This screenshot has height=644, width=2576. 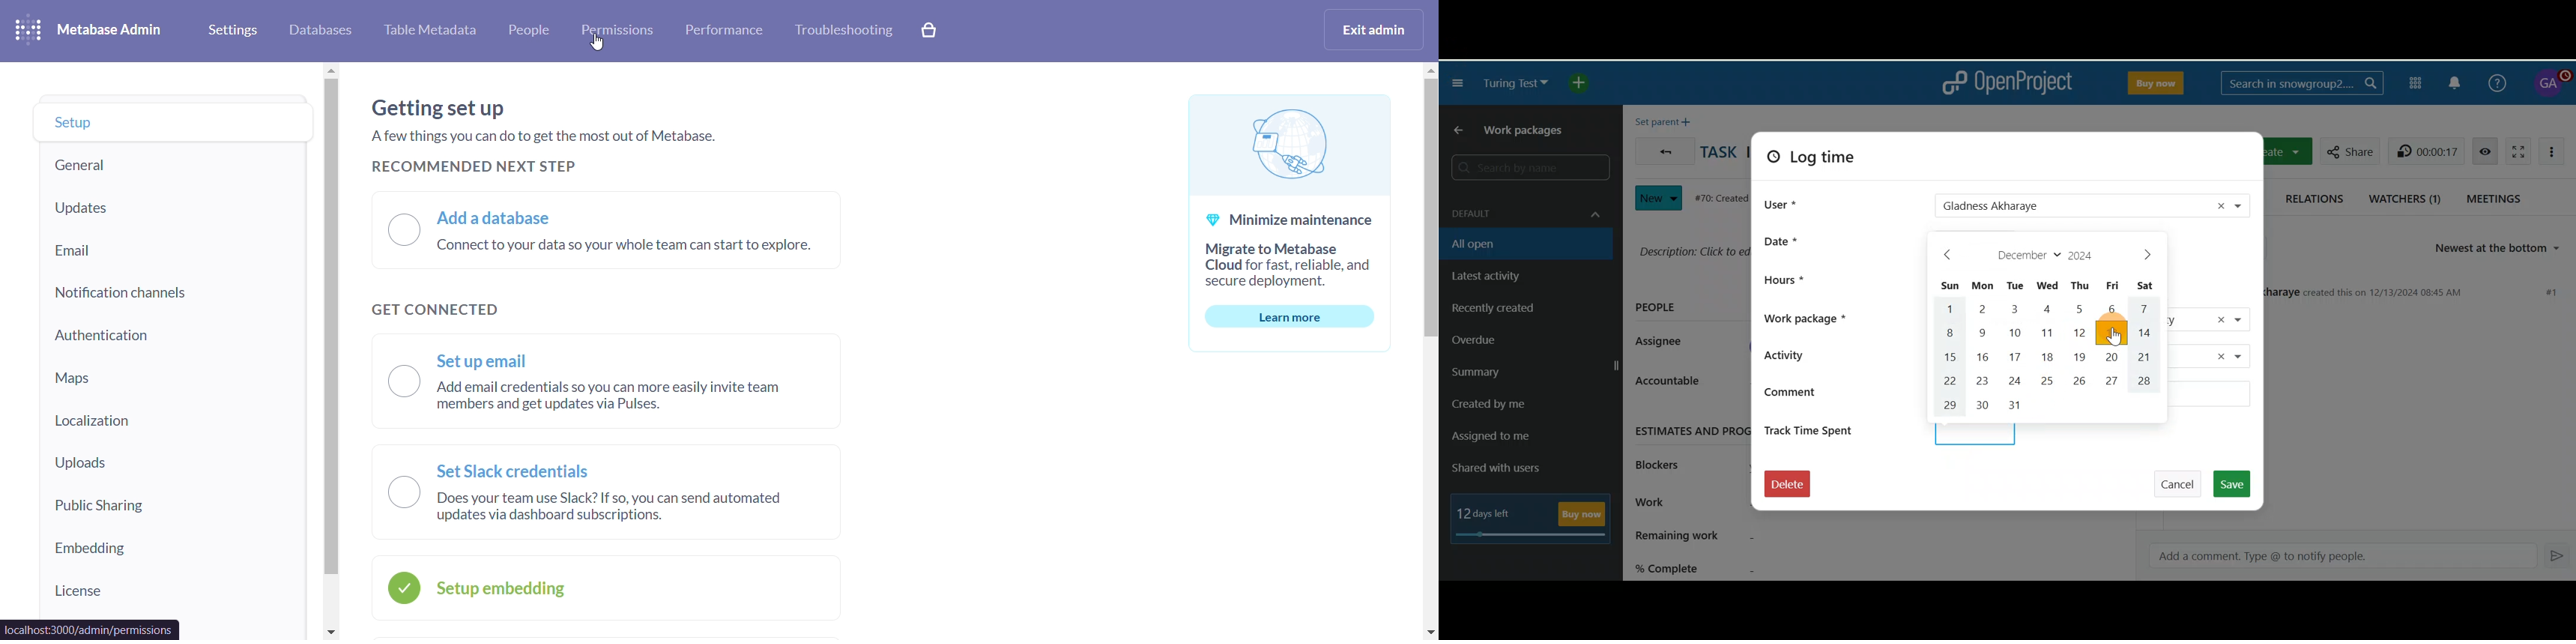 What do you see at coordinates (2046, 362) in the screenshot?
I see `Calendar days` at bounding box center [2046, 362].